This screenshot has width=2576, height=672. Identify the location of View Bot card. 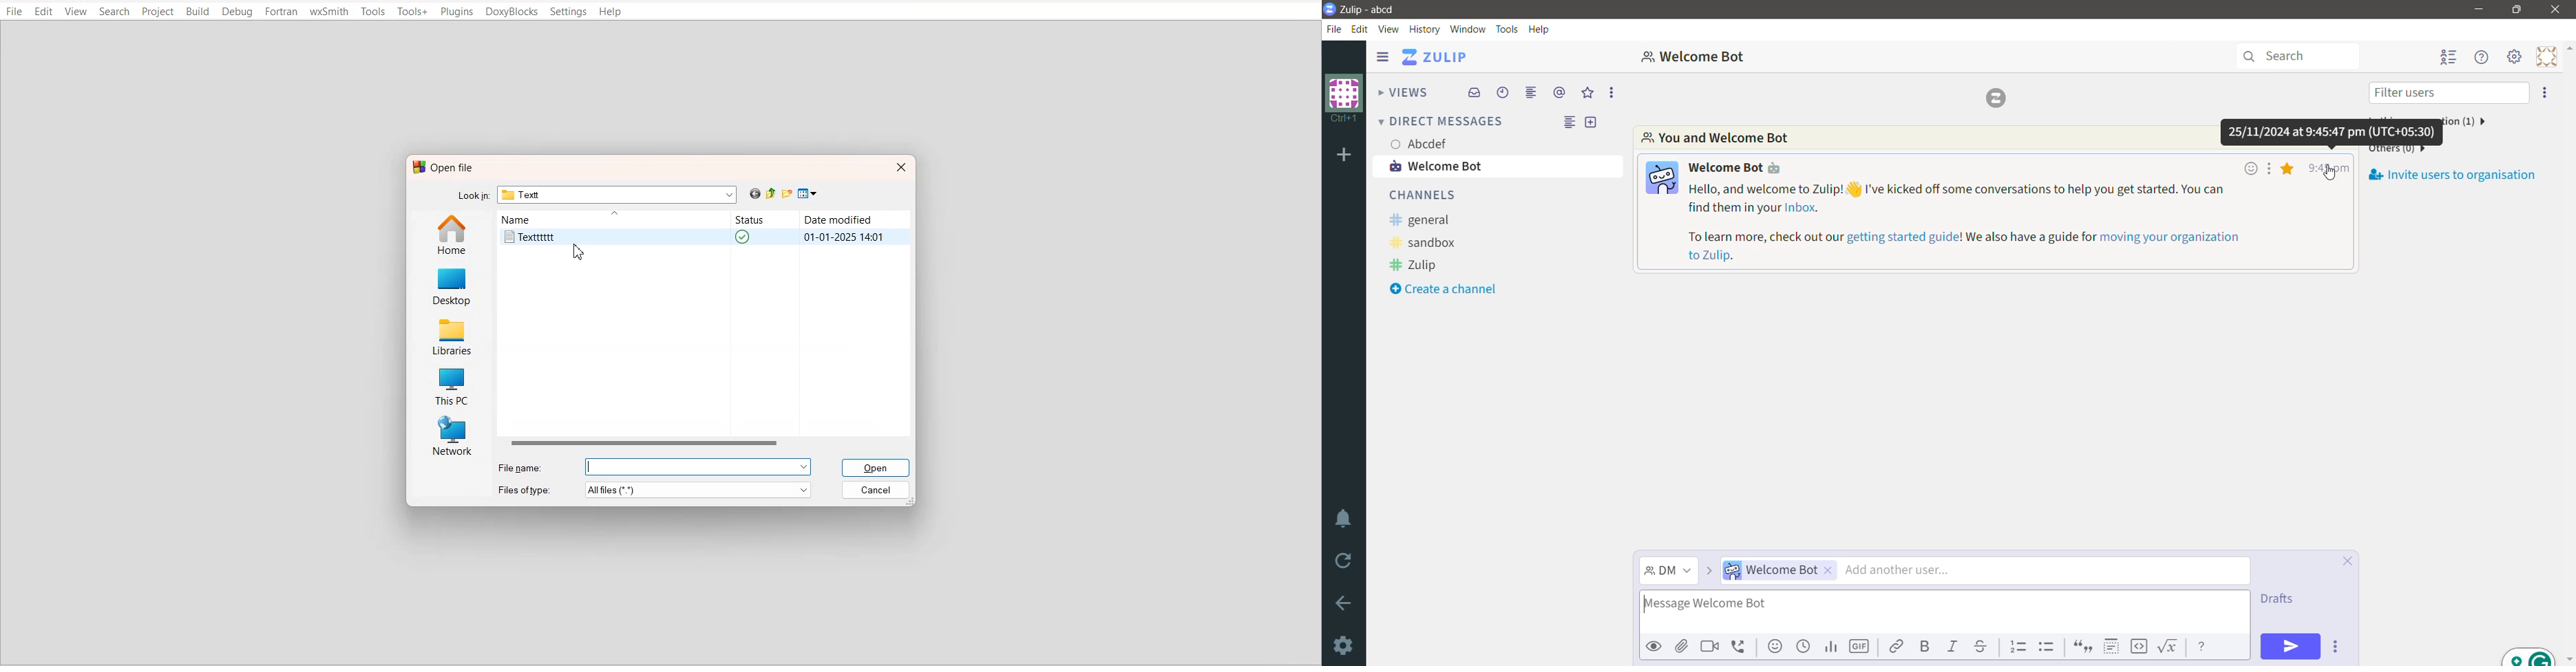
(1739, 166).